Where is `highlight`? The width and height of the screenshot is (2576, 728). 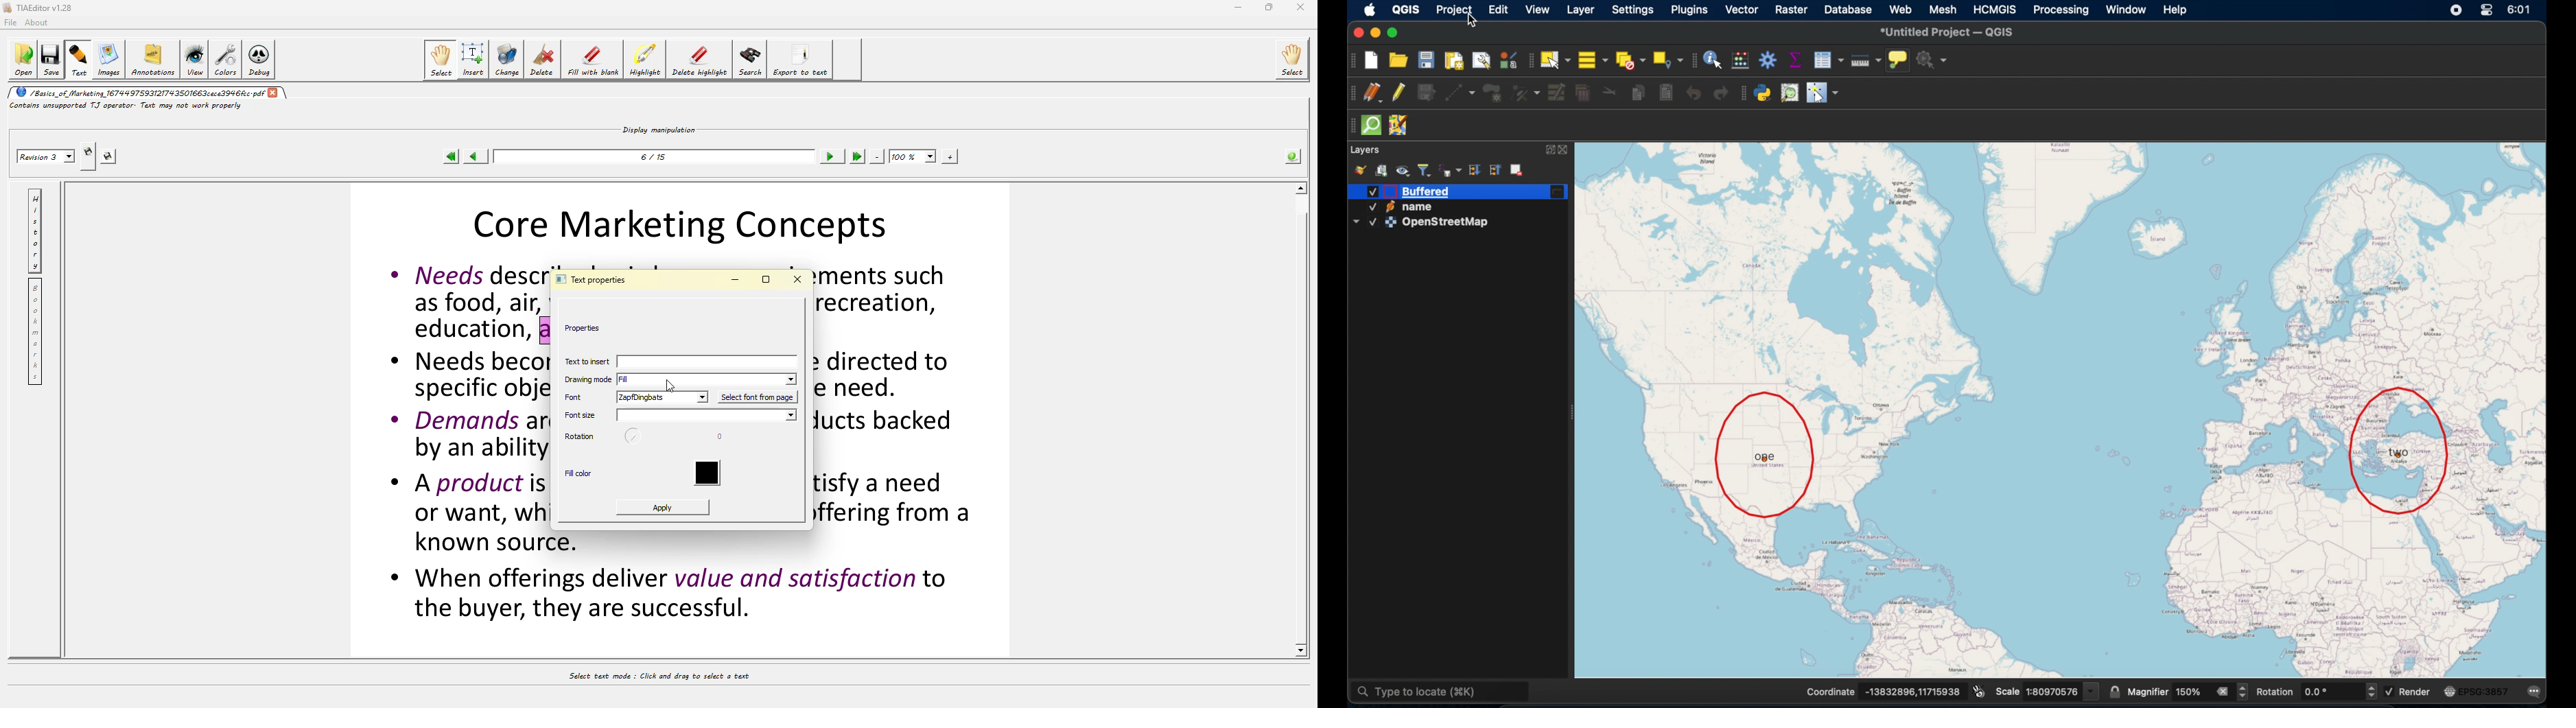 highlight is located at coordinates (645, 62).